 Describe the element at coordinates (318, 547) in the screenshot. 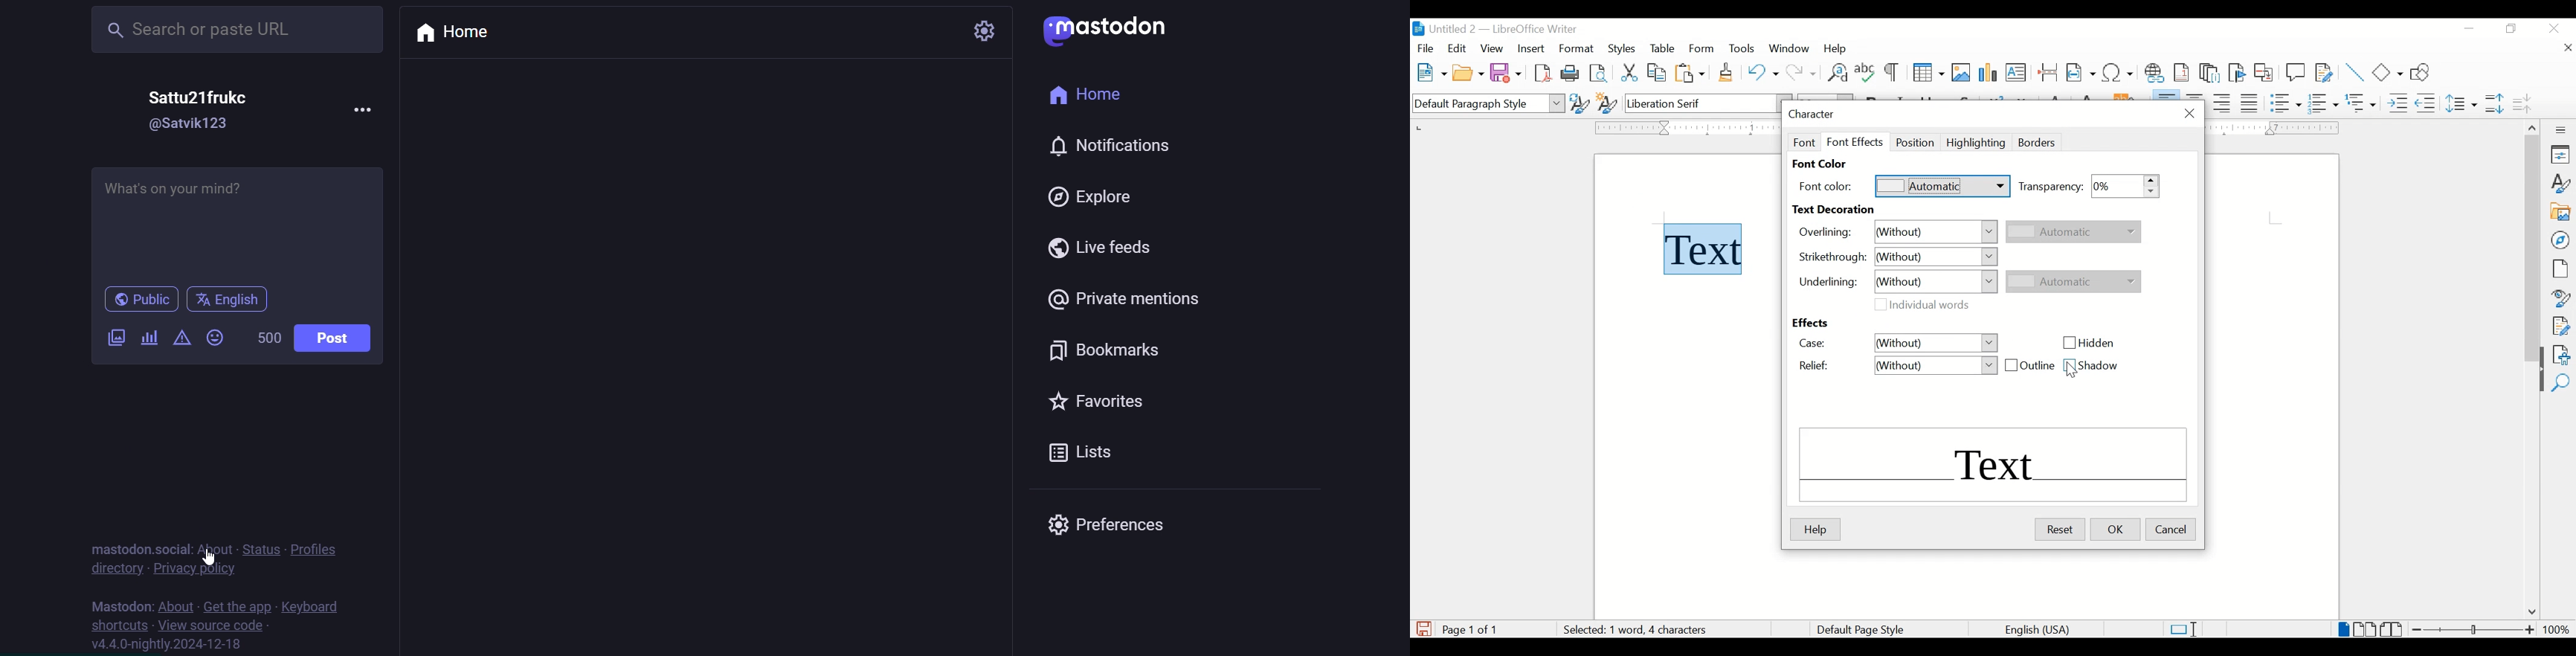

I see `profiles` at that location.